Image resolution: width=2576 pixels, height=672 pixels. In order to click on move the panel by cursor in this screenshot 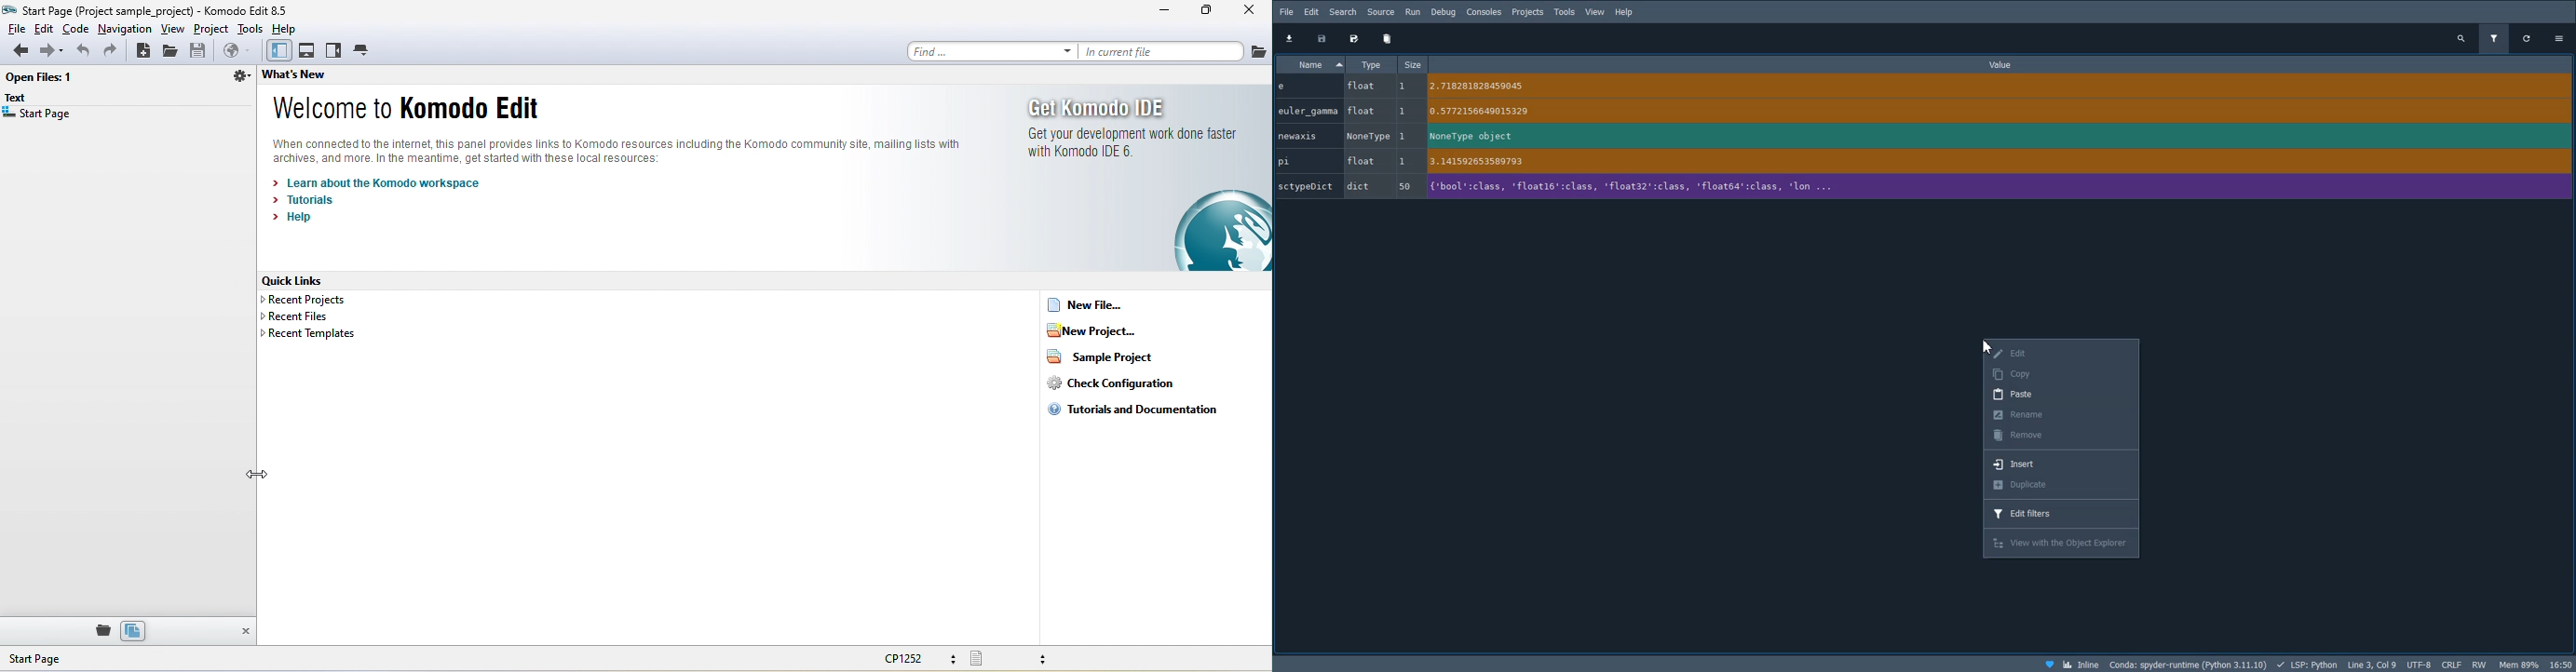, I will do `click(265, 473)`.